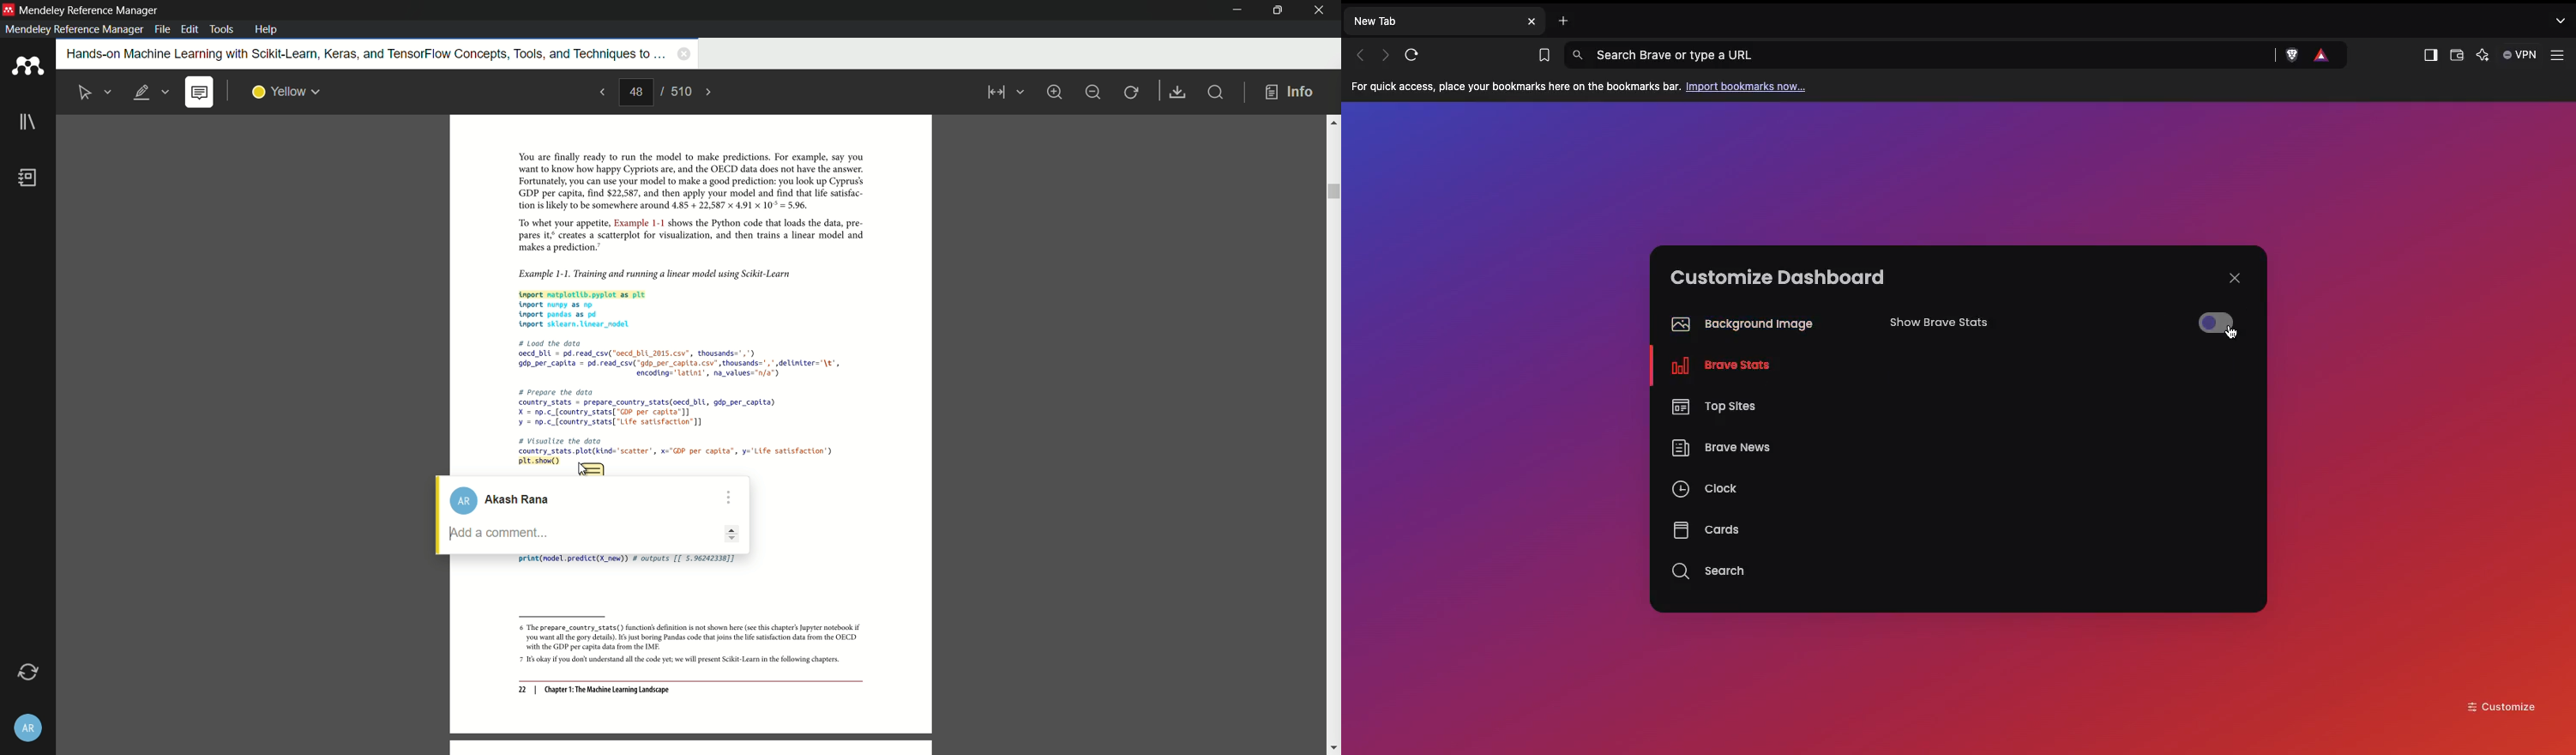 The width and height of the screenshot is (2576, 756). Describe the element at coordinates (1093, 92) in the screenshot. I see `minimize` at that location.